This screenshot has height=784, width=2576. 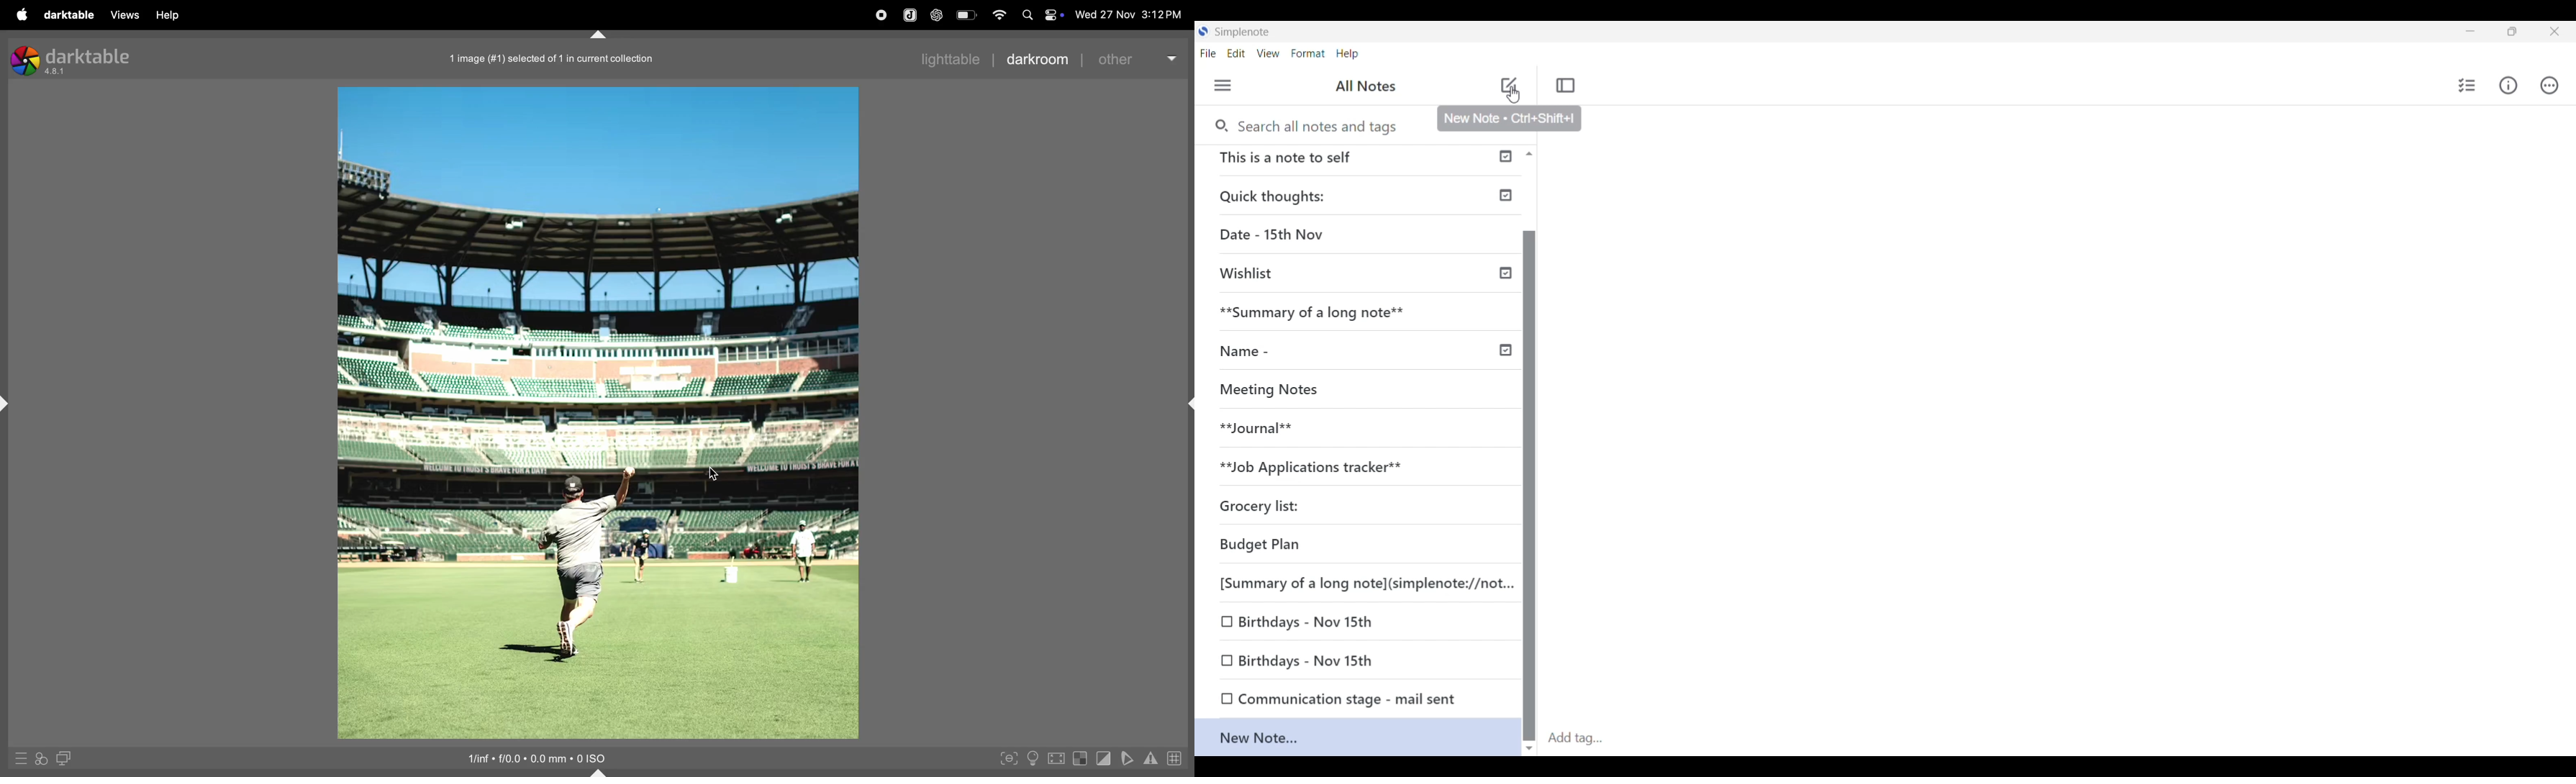 What do you see at coordinates (1223, 86) in the screenshot?
I see `Menu` at bounding box center [1223, 86].